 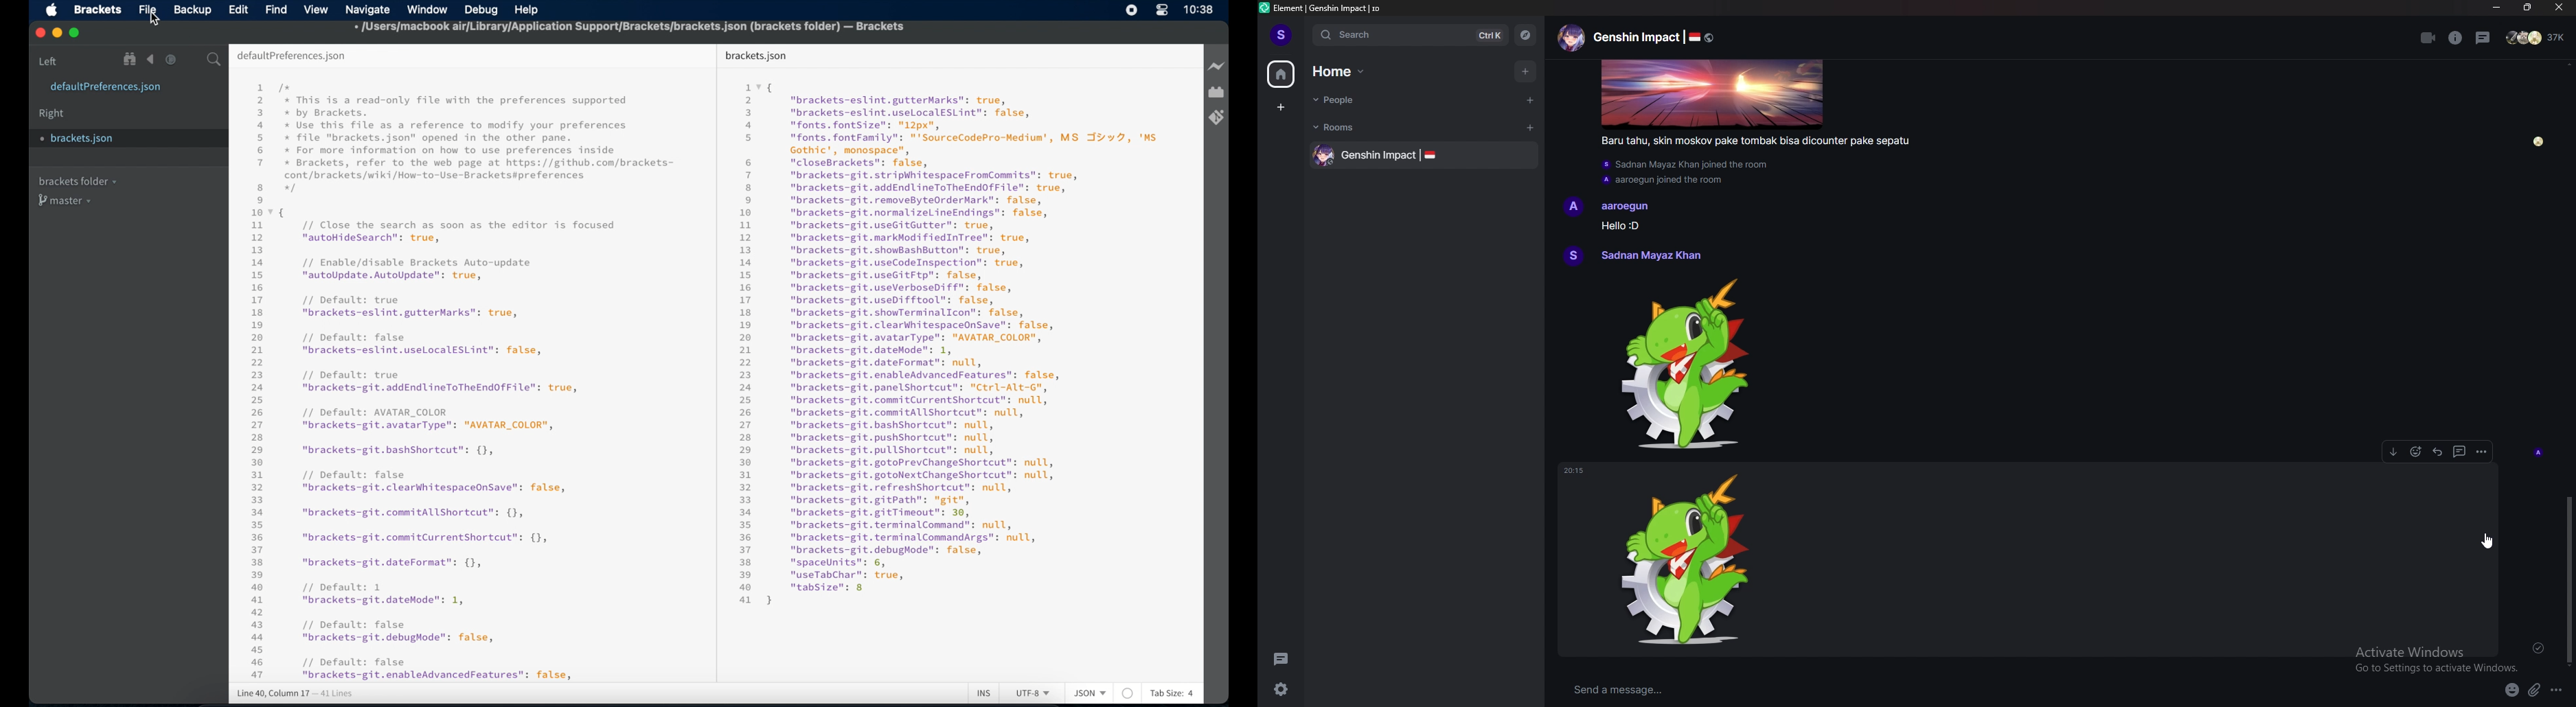 What do you see at coordinates (984, 694) in the screenshot?
I see `ins` at bounding box center [984, 694].